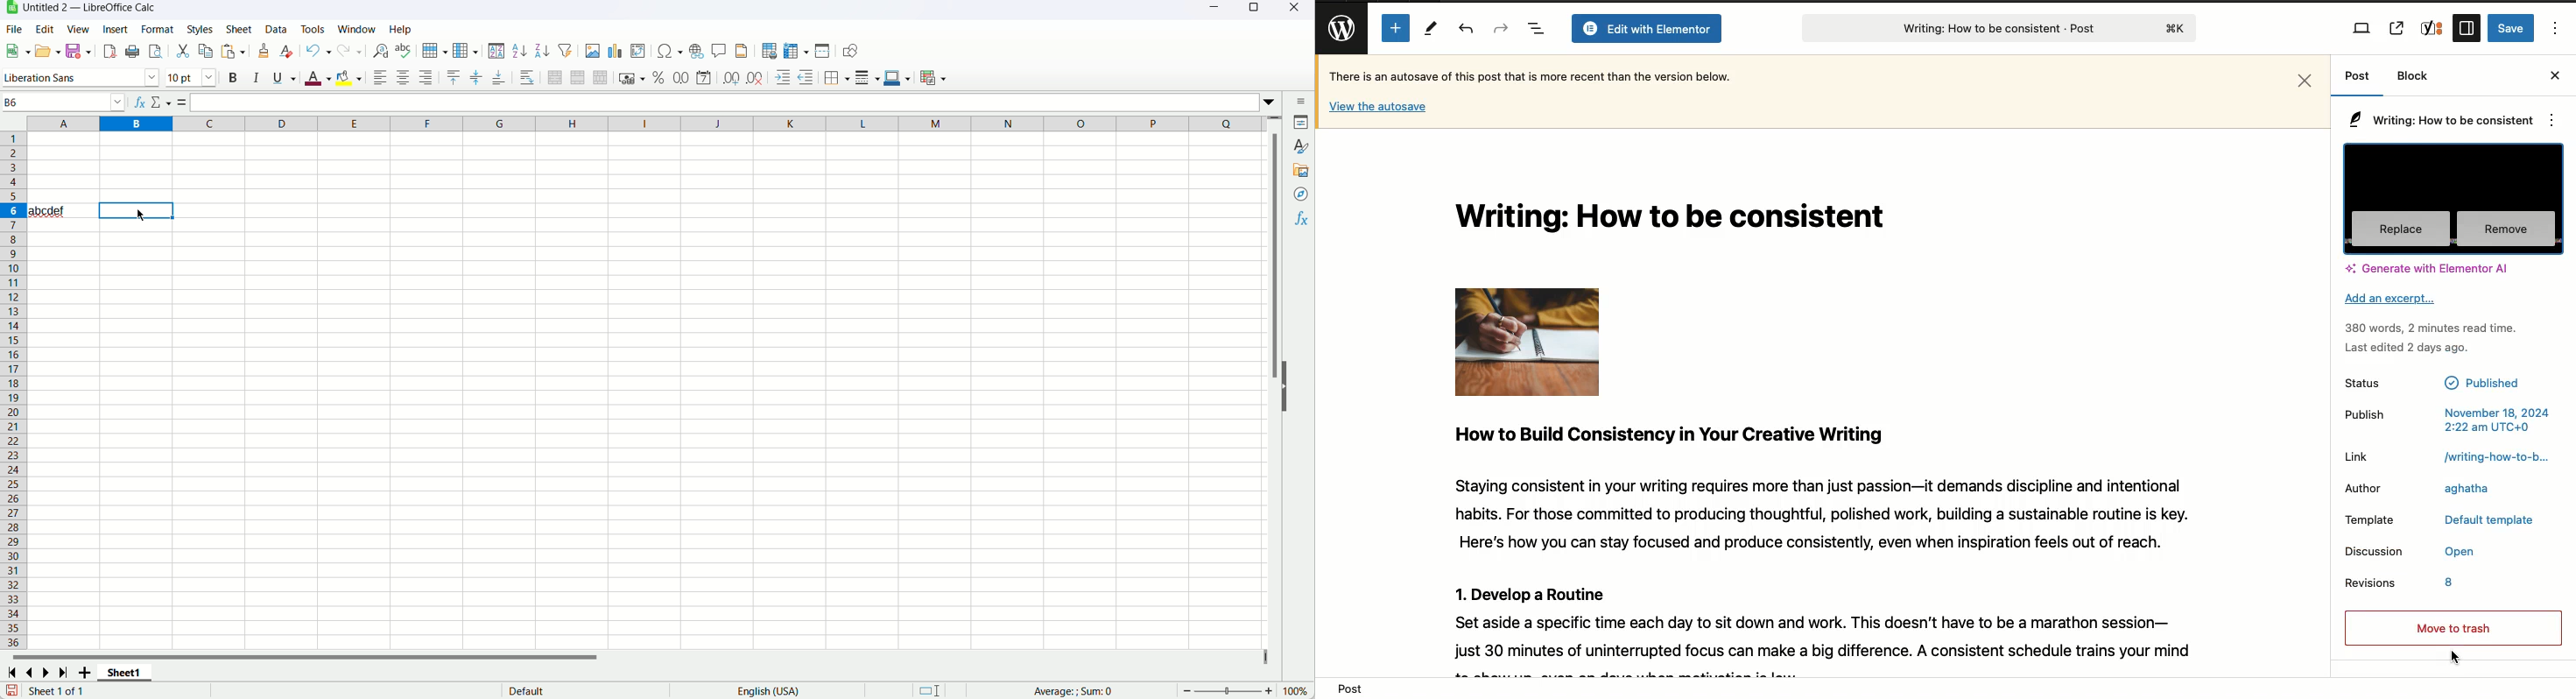 The image size is (2576, 700). Describe the element at coordinates (44, 29) in the screenshot. I see `edit` at that location.